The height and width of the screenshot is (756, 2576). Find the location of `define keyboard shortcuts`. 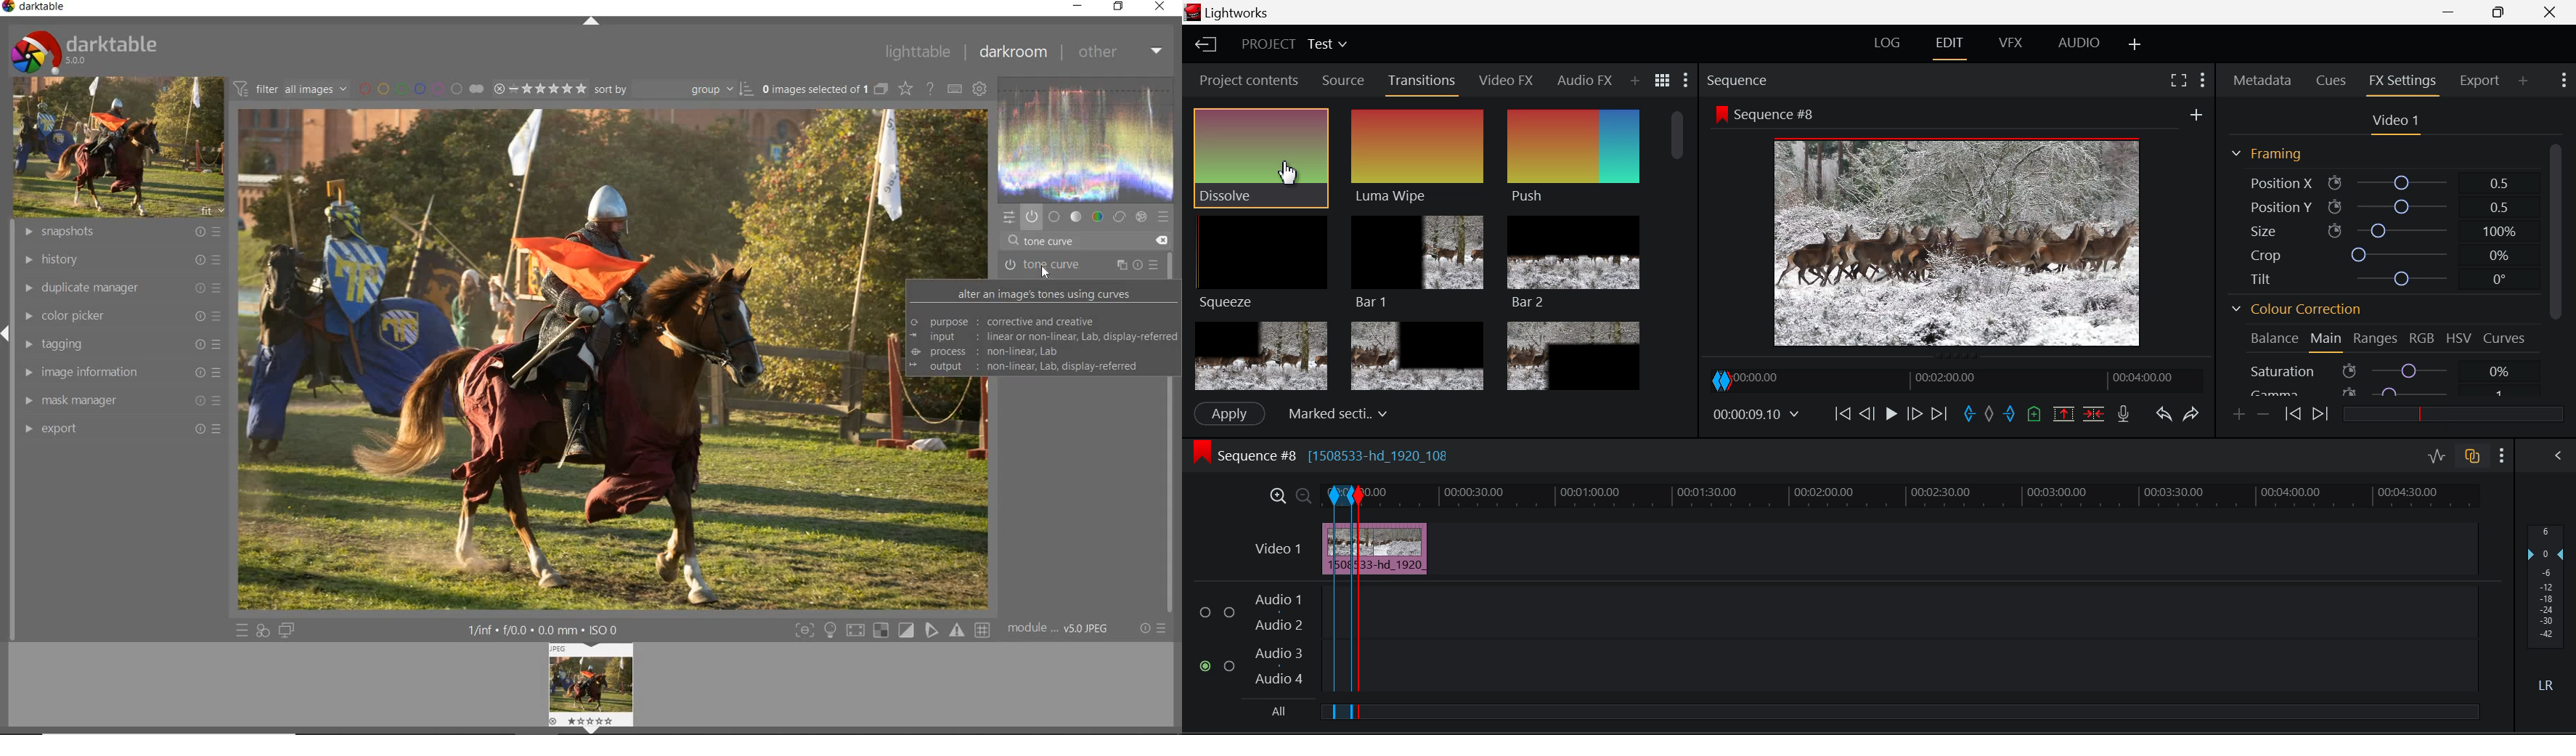

define keyboard shortcuts is located at coordinates (954, 89).